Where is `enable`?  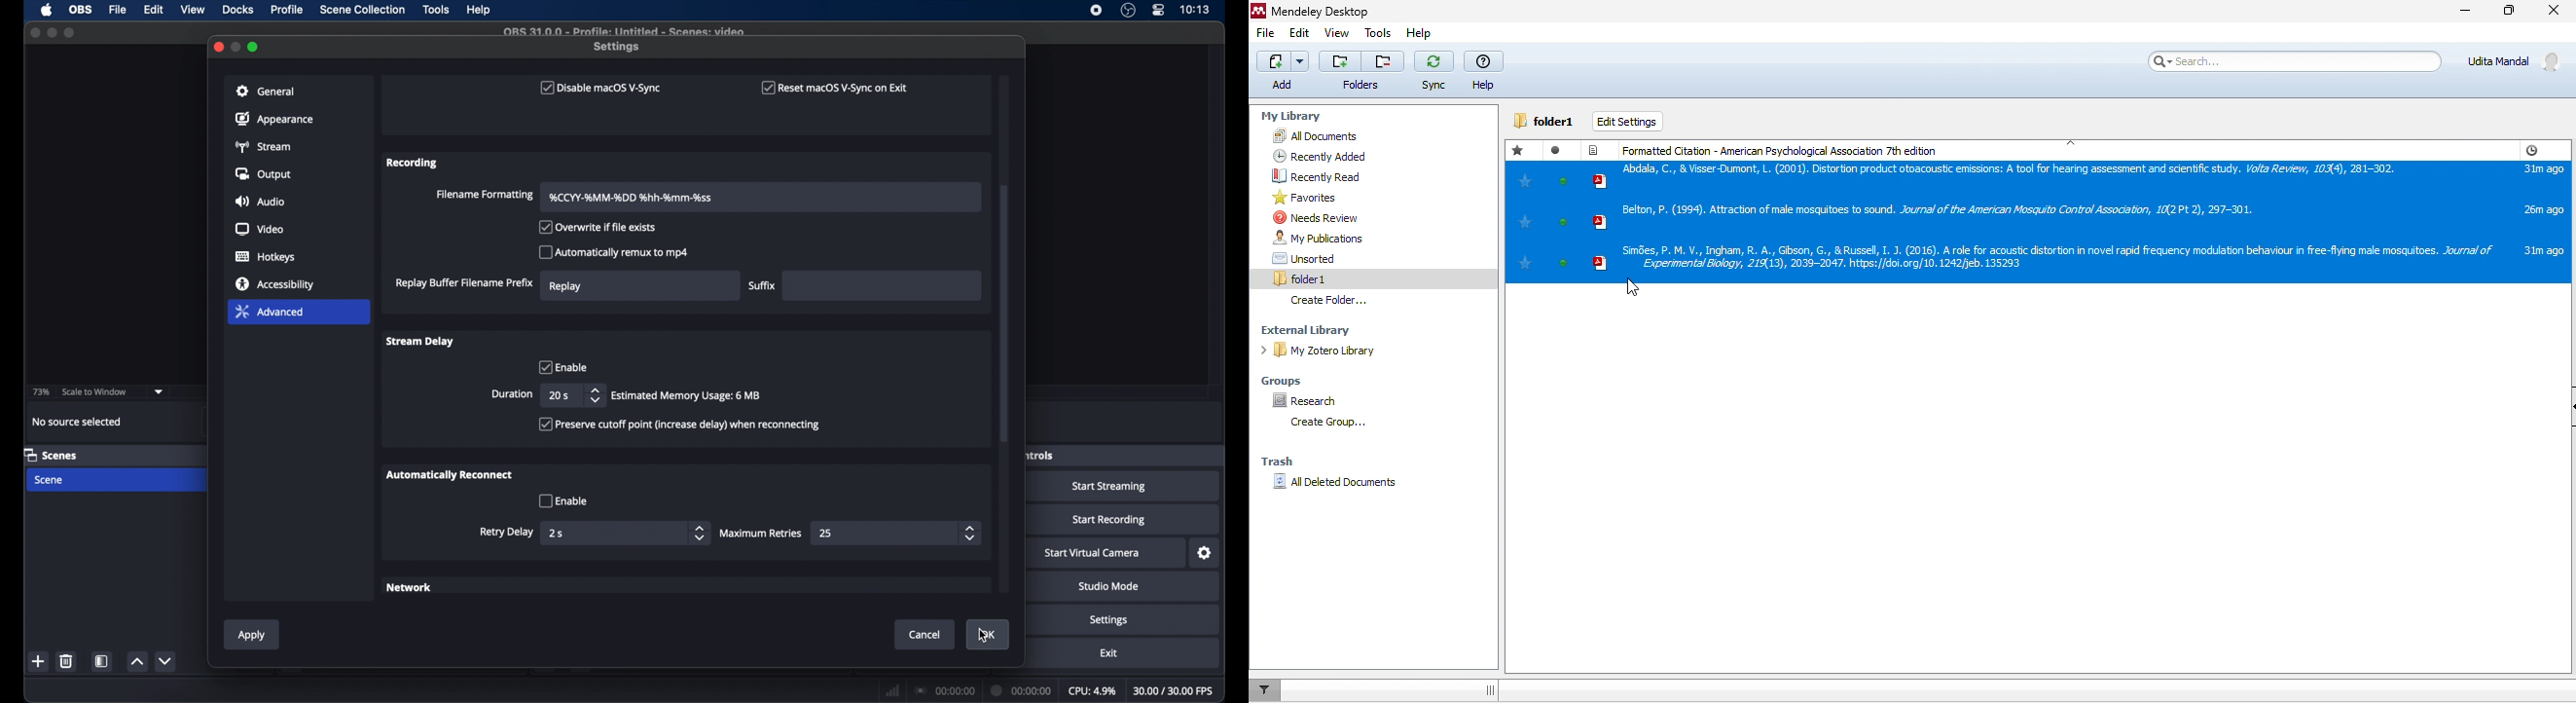
enable is located at coordinates (561, 366).